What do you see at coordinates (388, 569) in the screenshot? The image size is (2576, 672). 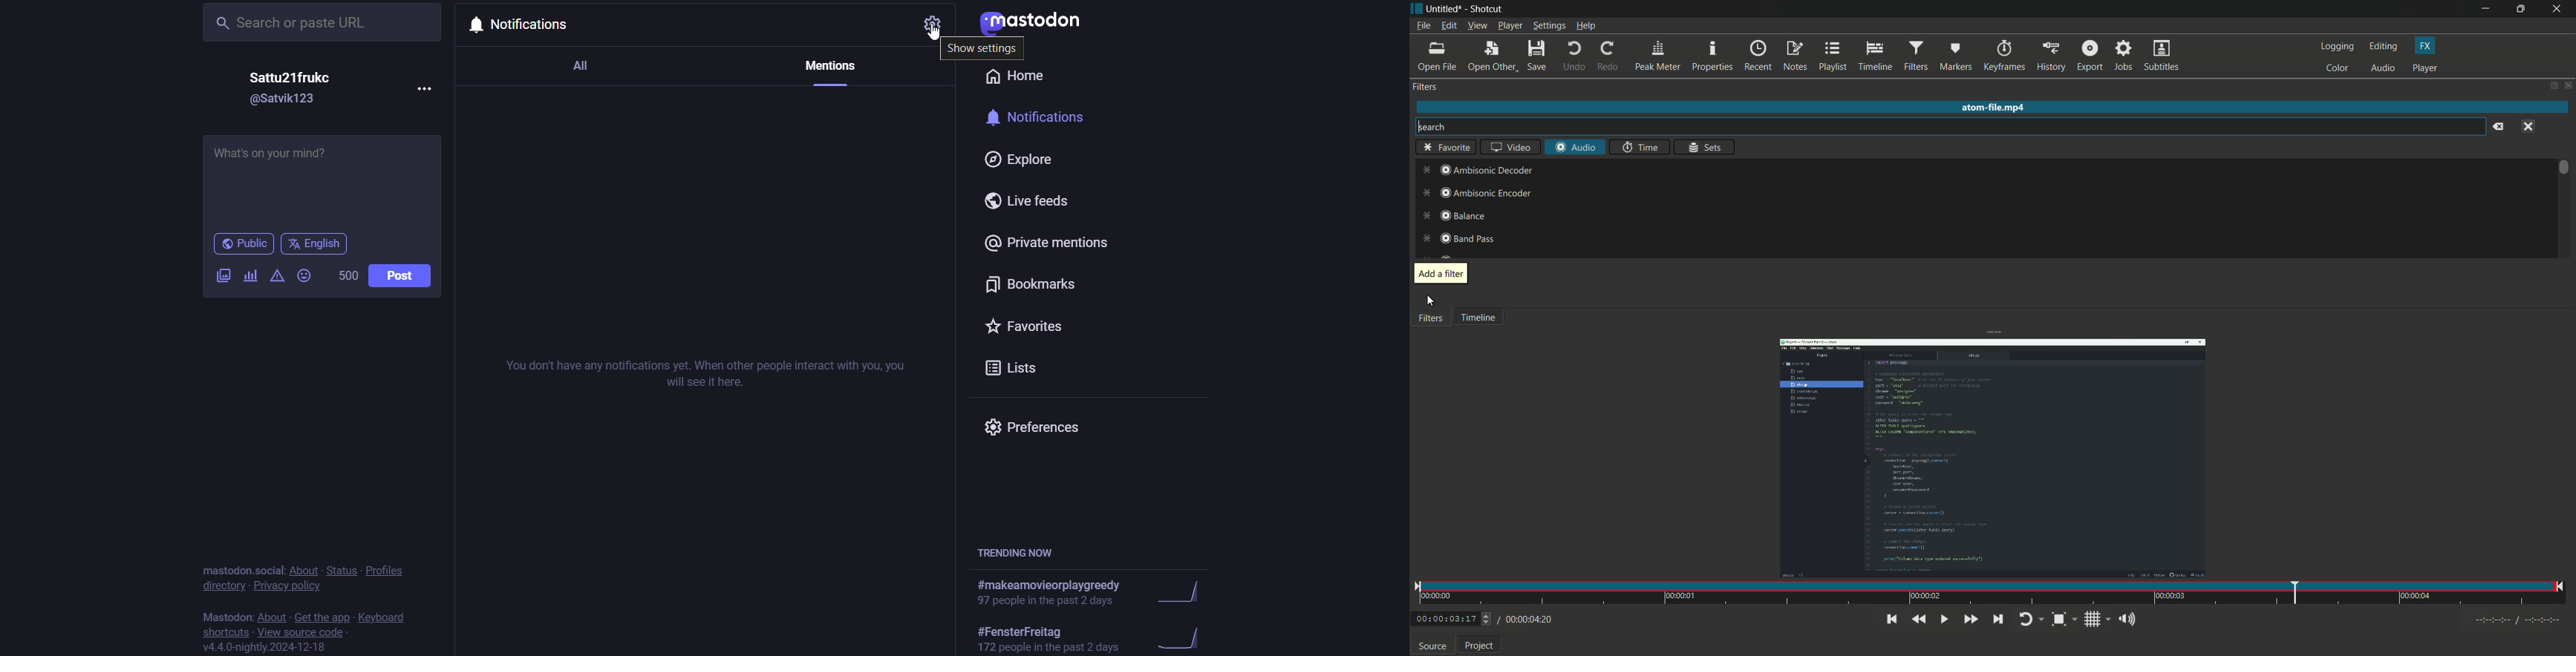 I see `profiles` at bounding box center [388, 569].